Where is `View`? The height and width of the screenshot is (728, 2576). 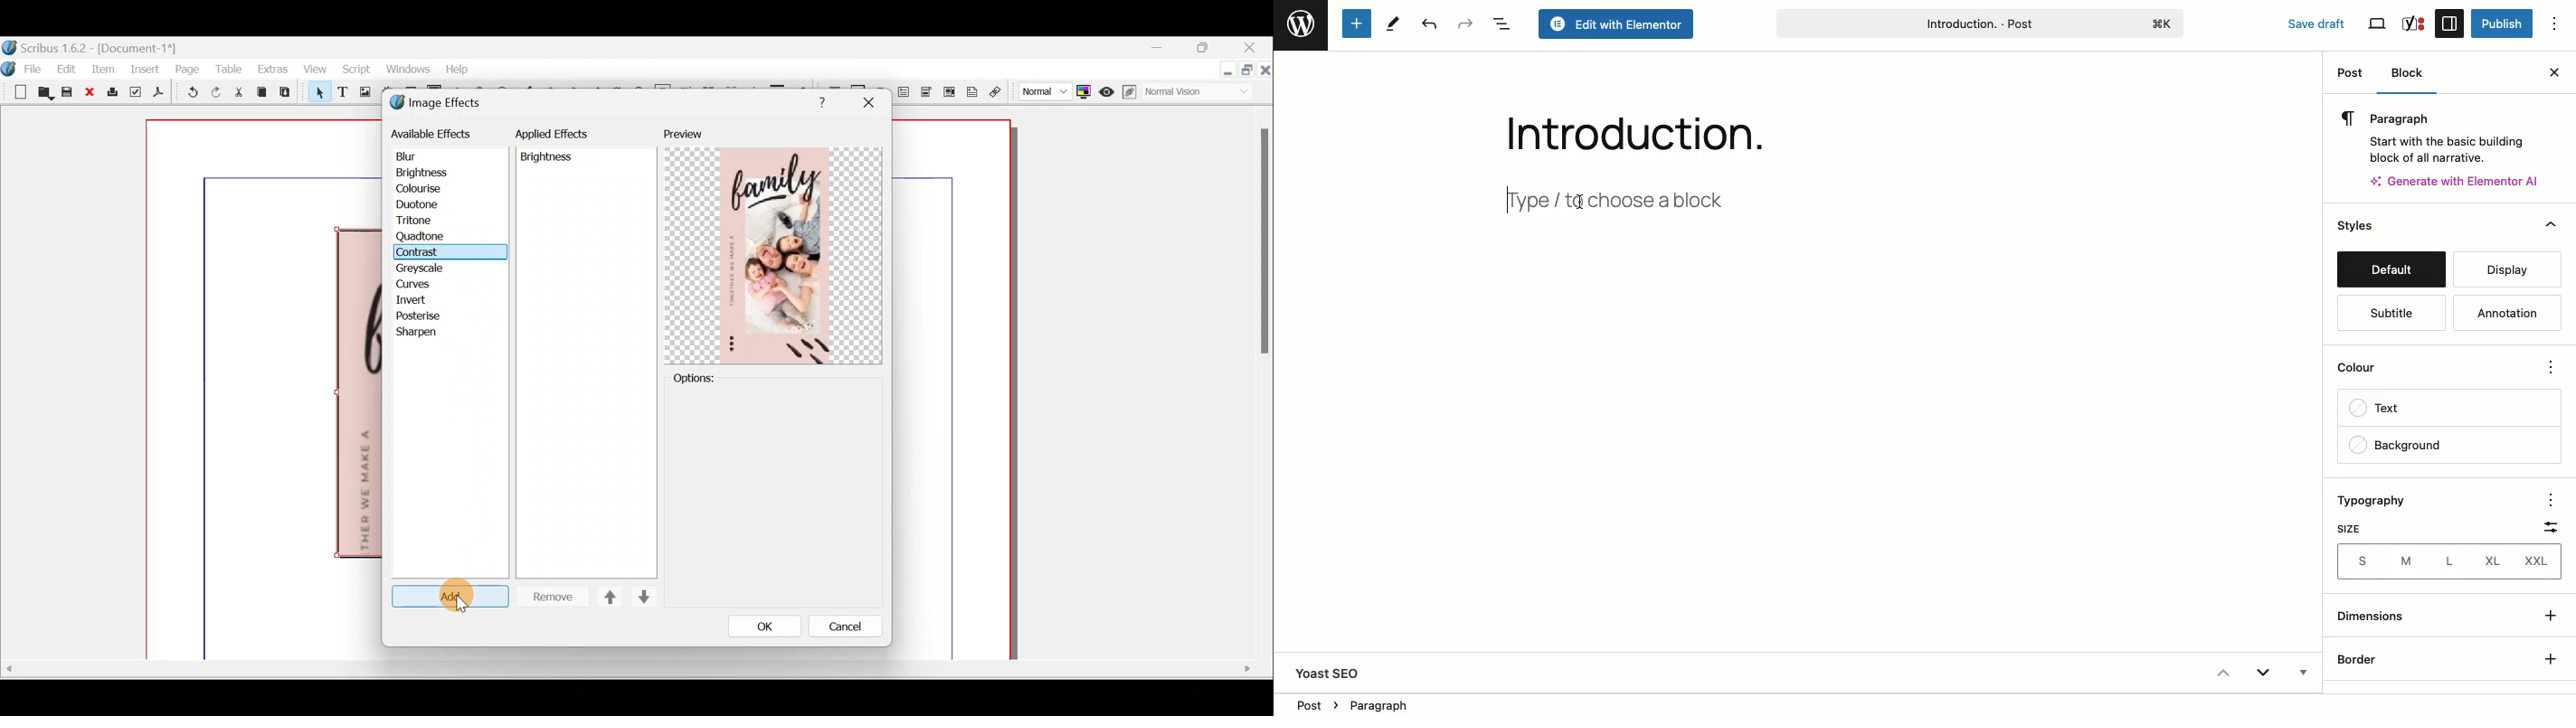 View is located at coordinates (313, 70).